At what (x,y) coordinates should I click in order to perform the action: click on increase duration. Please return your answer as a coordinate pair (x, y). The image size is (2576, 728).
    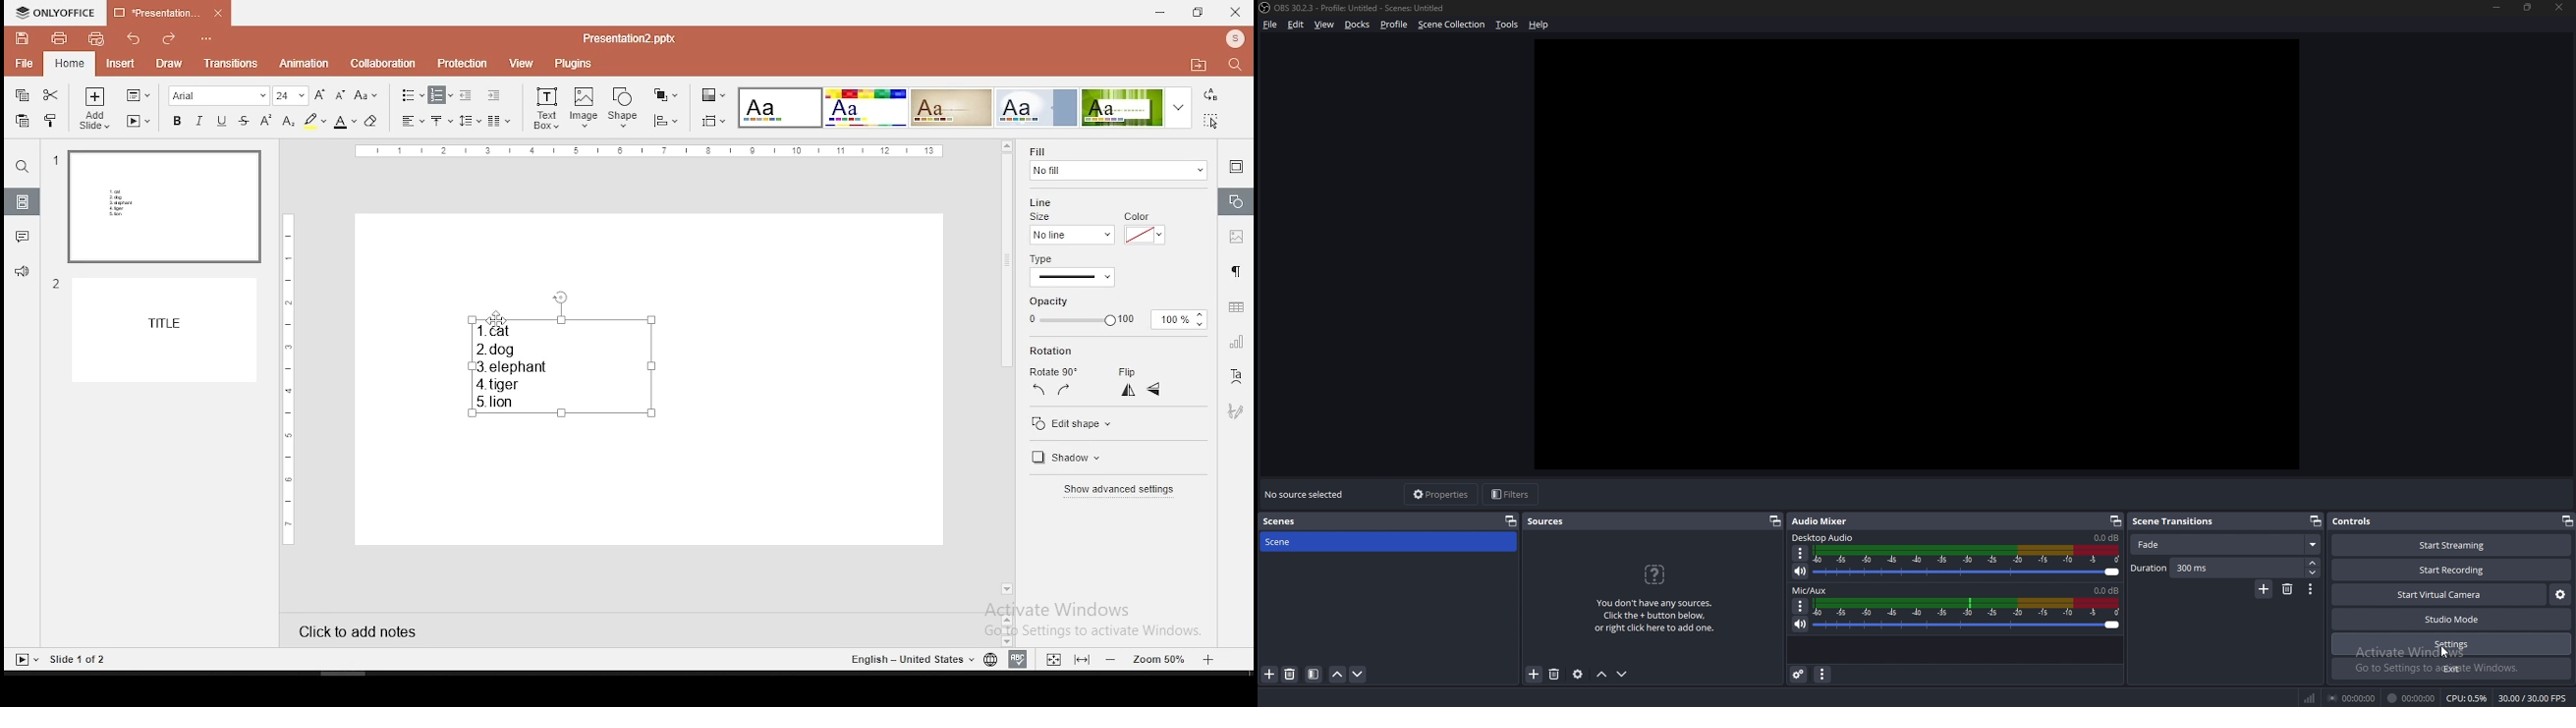
    Looking at the image, I should click on (2313, 563).